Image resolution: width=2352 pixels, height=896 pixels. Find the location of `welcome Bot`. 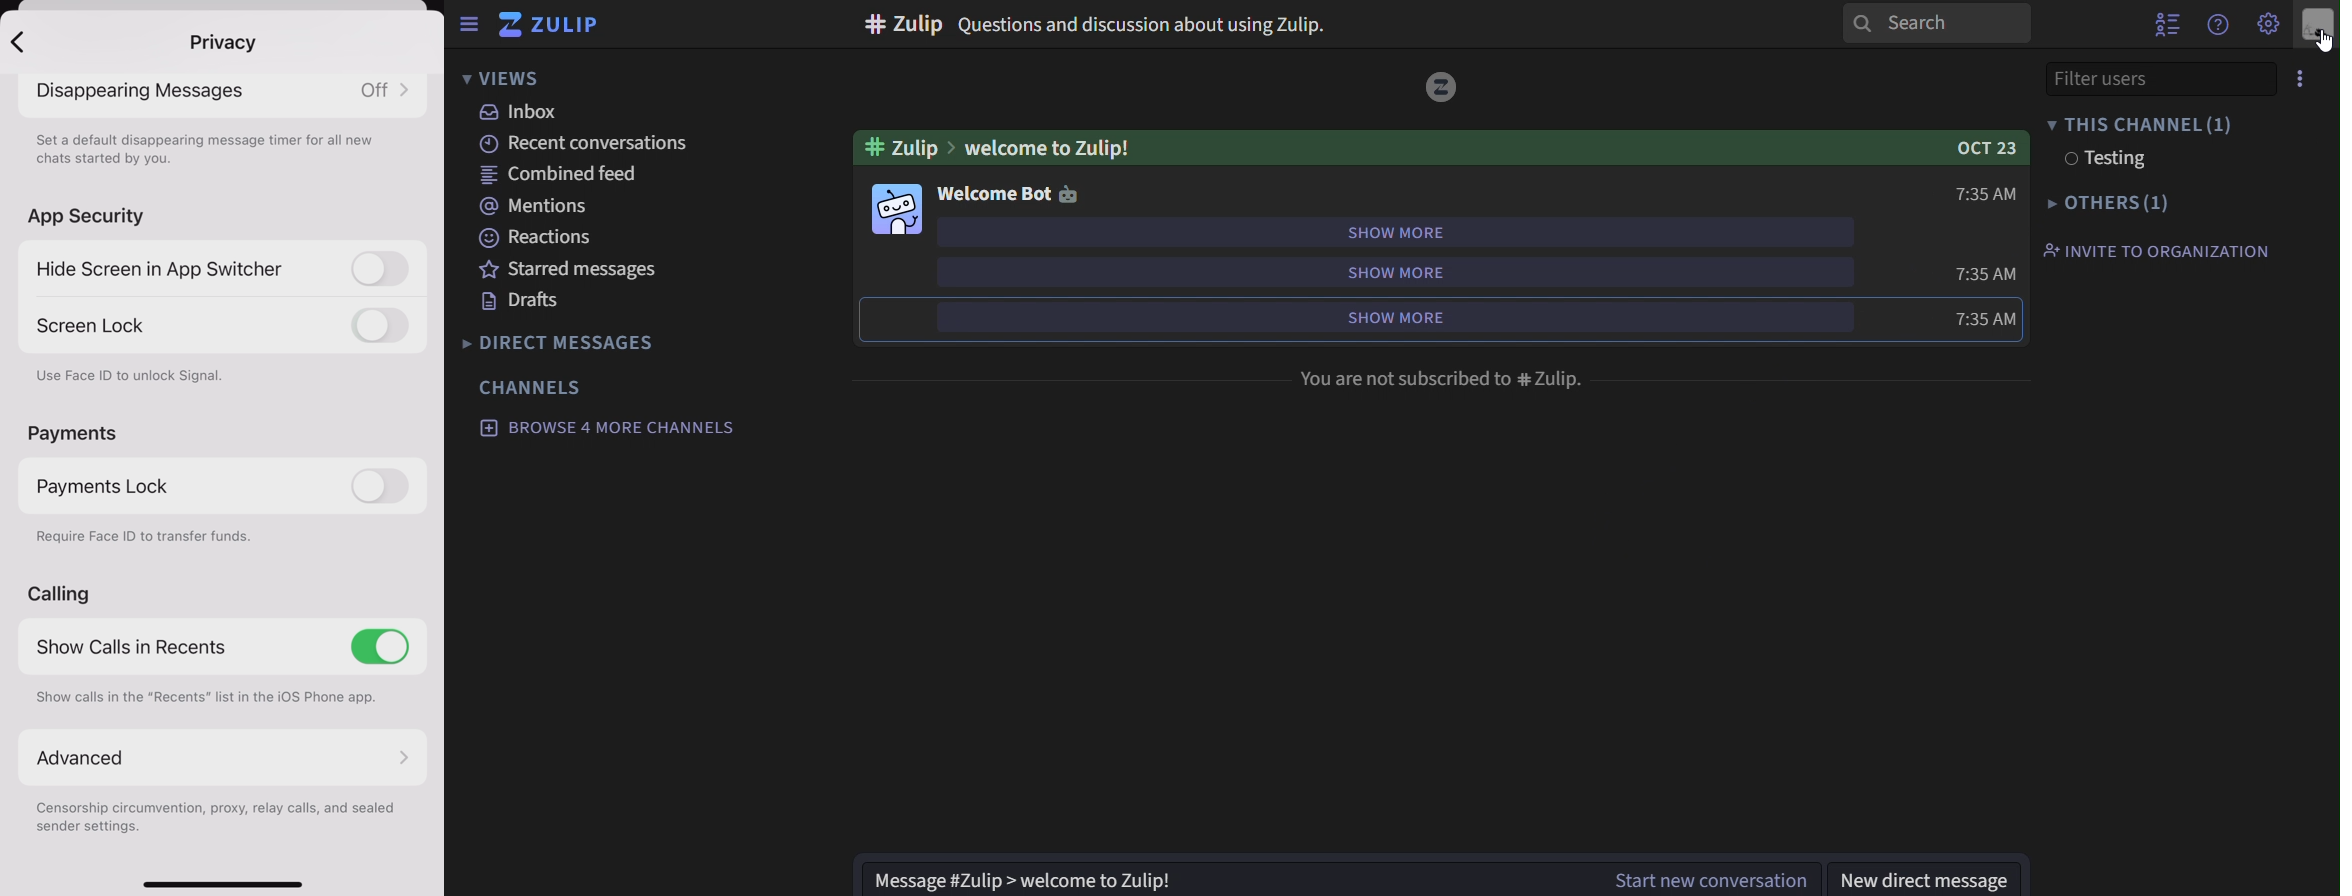

welcome Bot is located at coordinates (990, 192).